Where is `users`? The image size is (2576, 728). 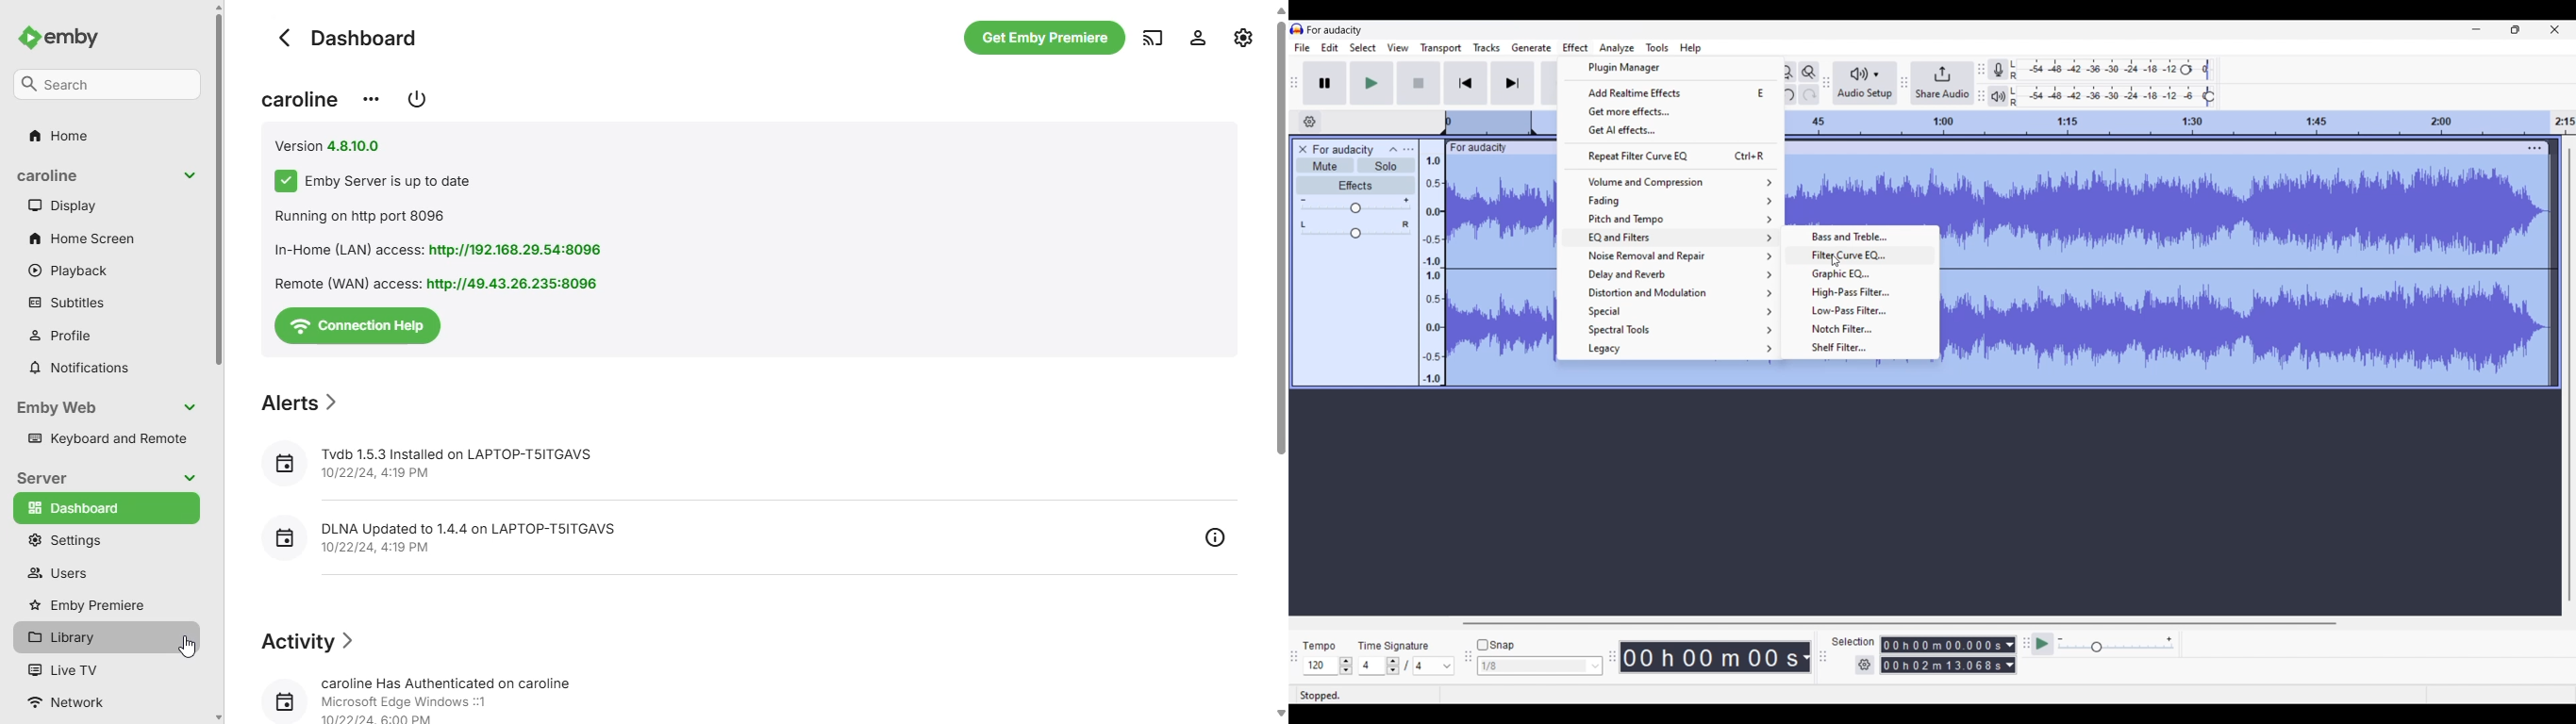
users is located at coordinates (58, 573).